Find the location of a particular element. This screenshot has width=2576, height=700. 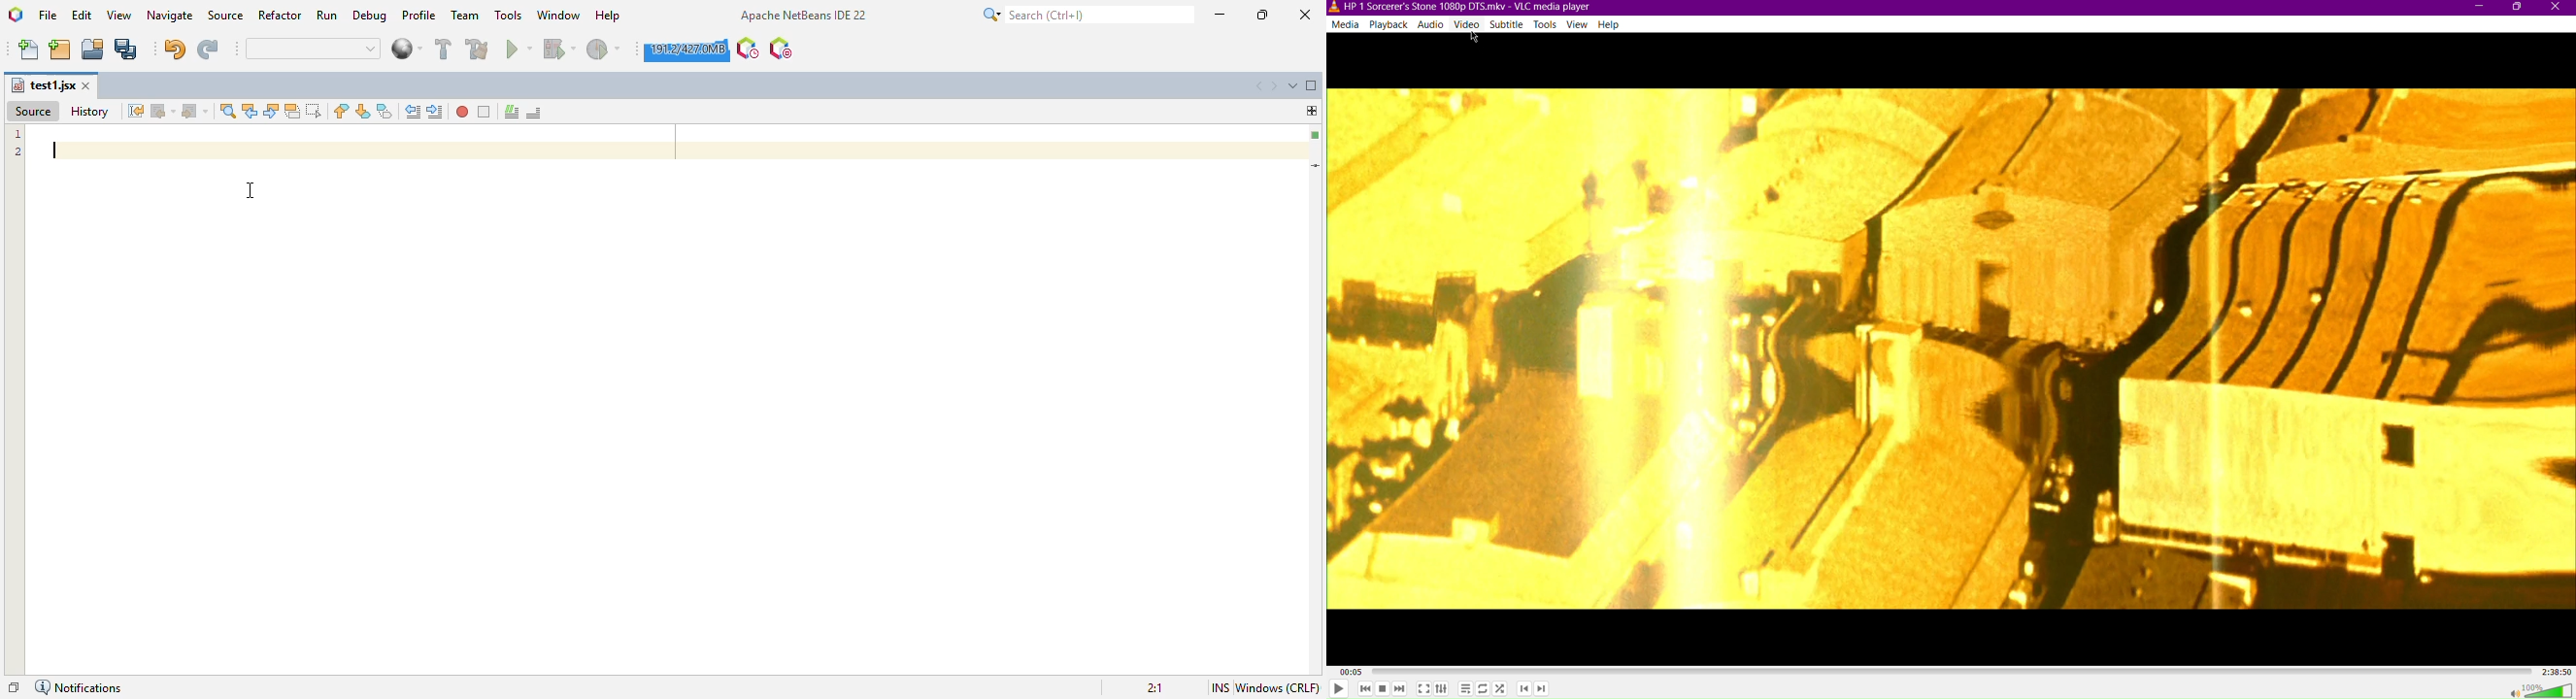

View is located at coordinates (1579, 26).